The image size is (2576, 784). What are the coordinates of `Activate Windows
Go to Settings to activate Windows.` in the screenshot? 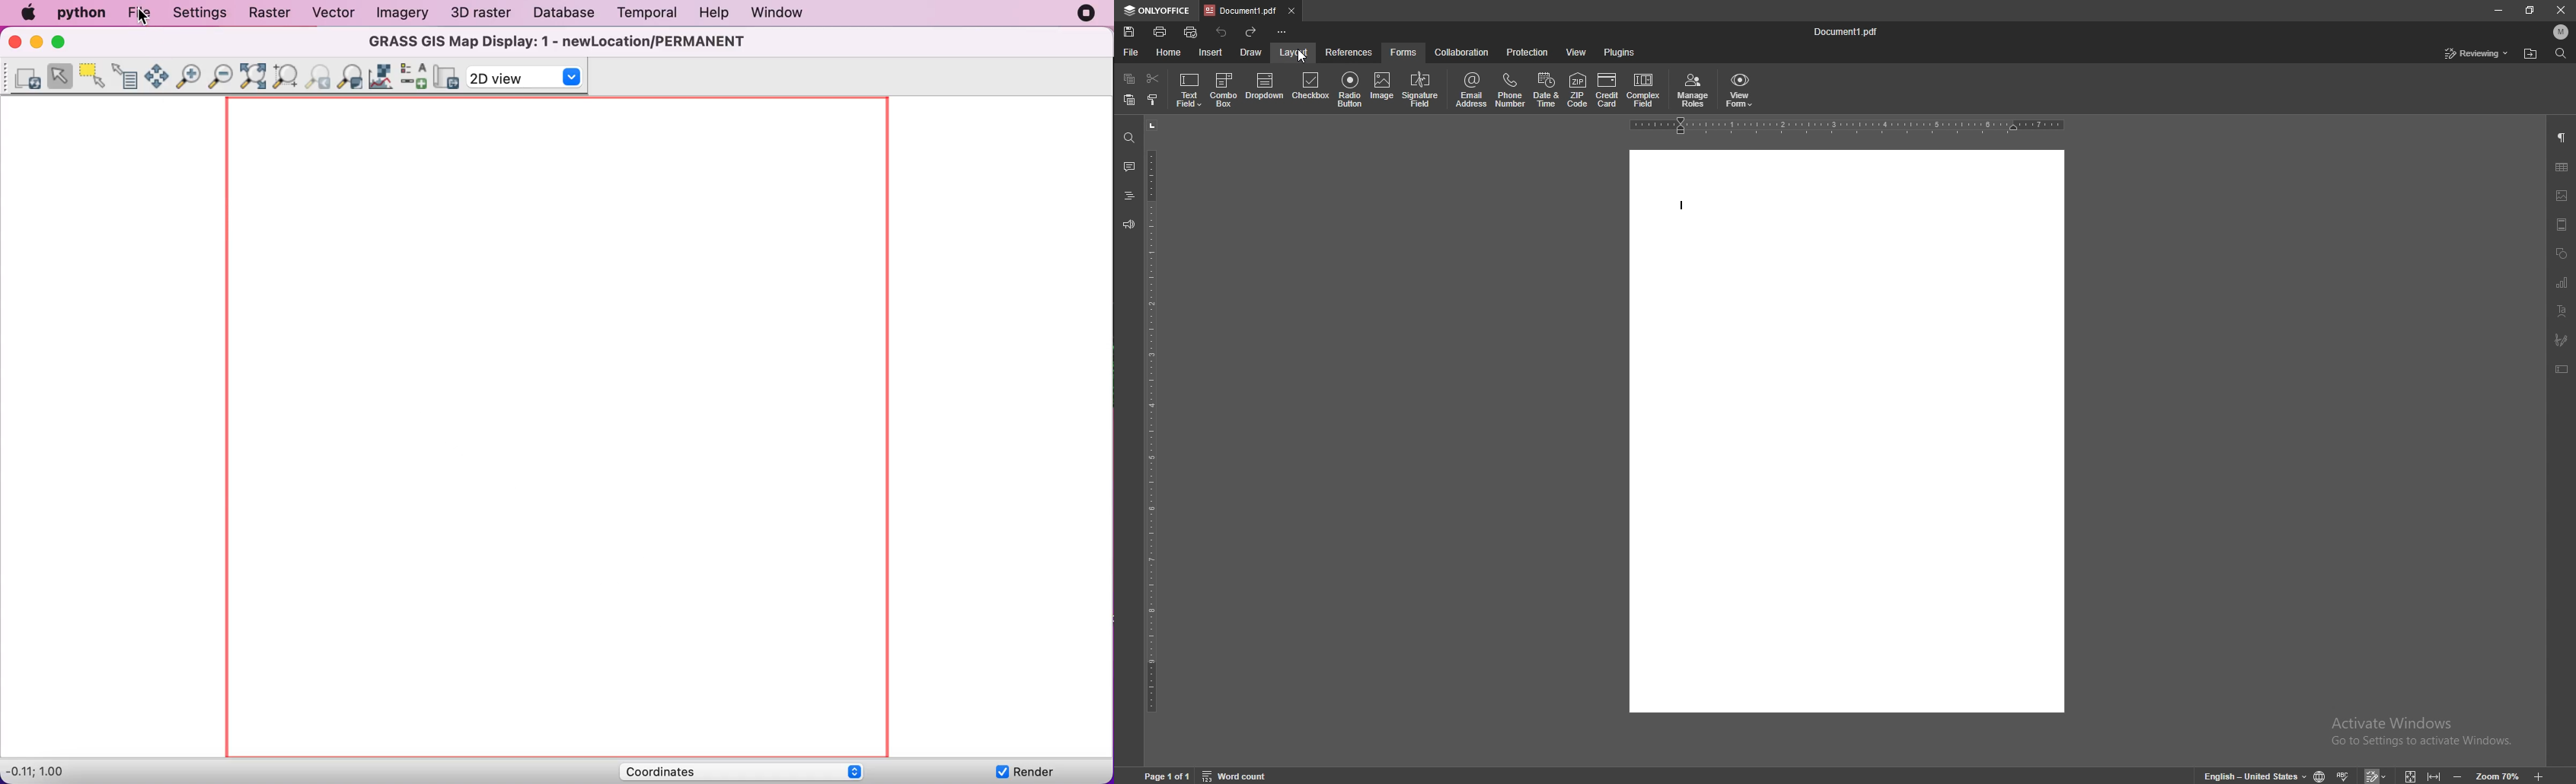 It's located at (2424, 738).